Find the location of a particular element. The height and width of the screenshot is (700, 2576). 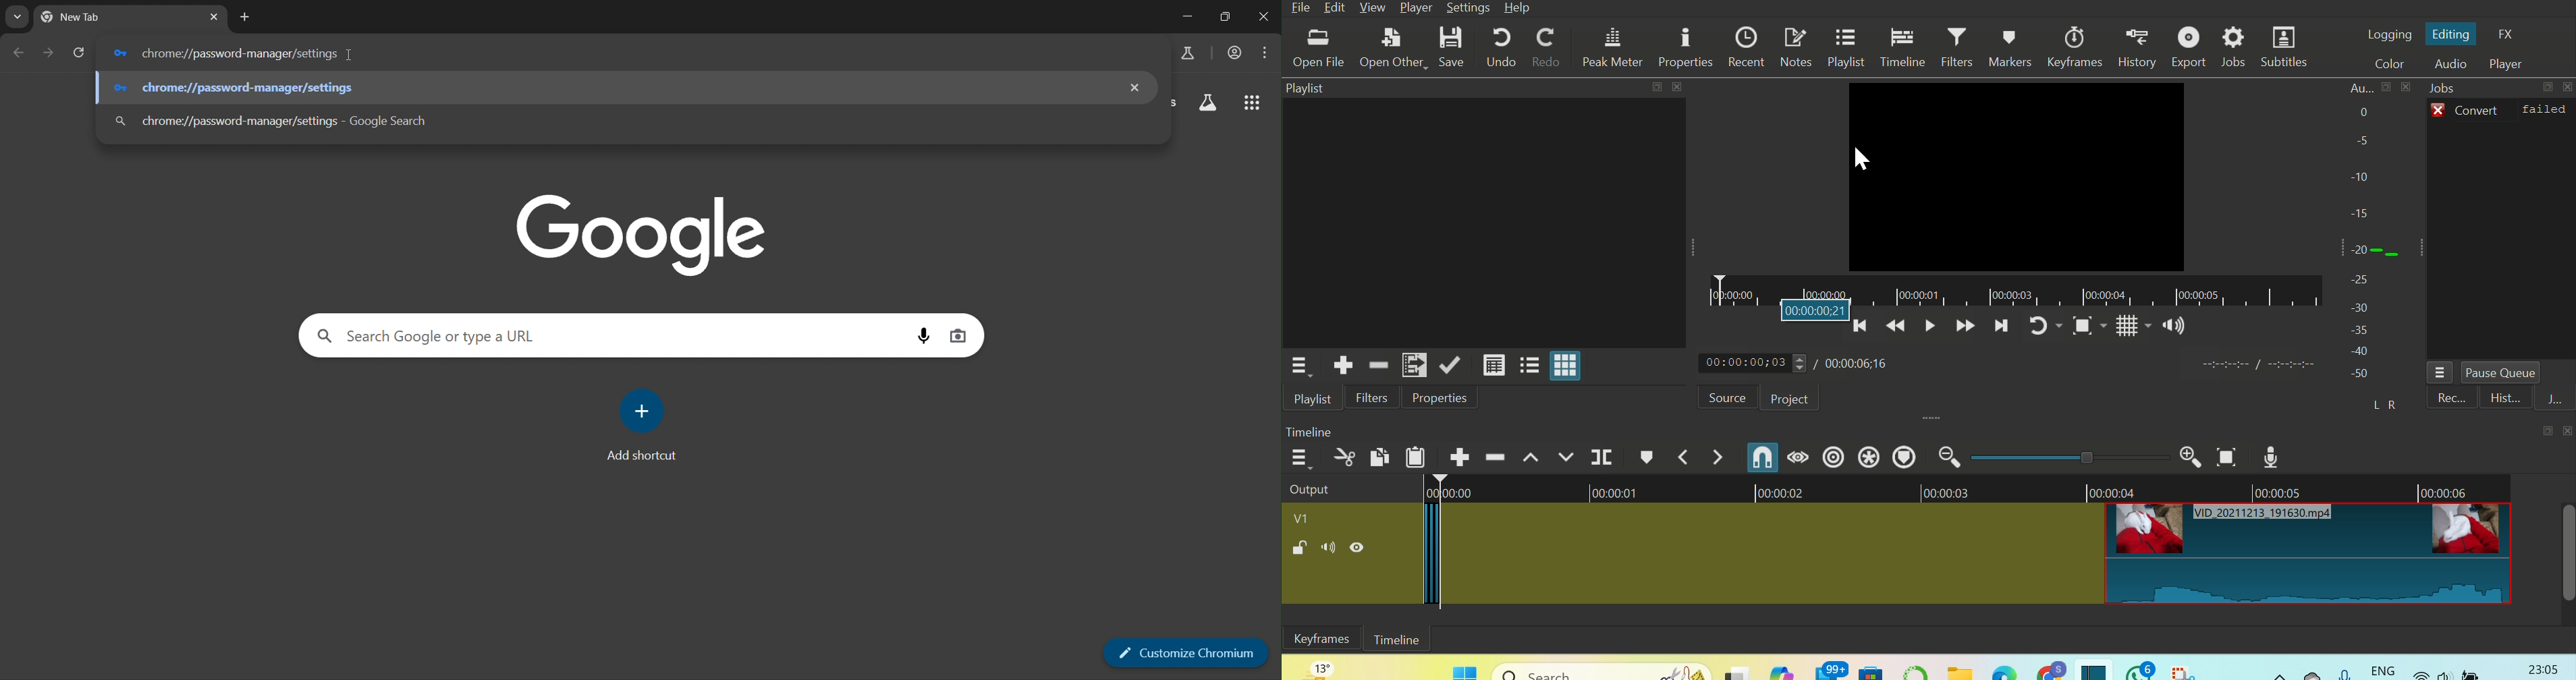

Forward is located at coordinates (1963, 330).